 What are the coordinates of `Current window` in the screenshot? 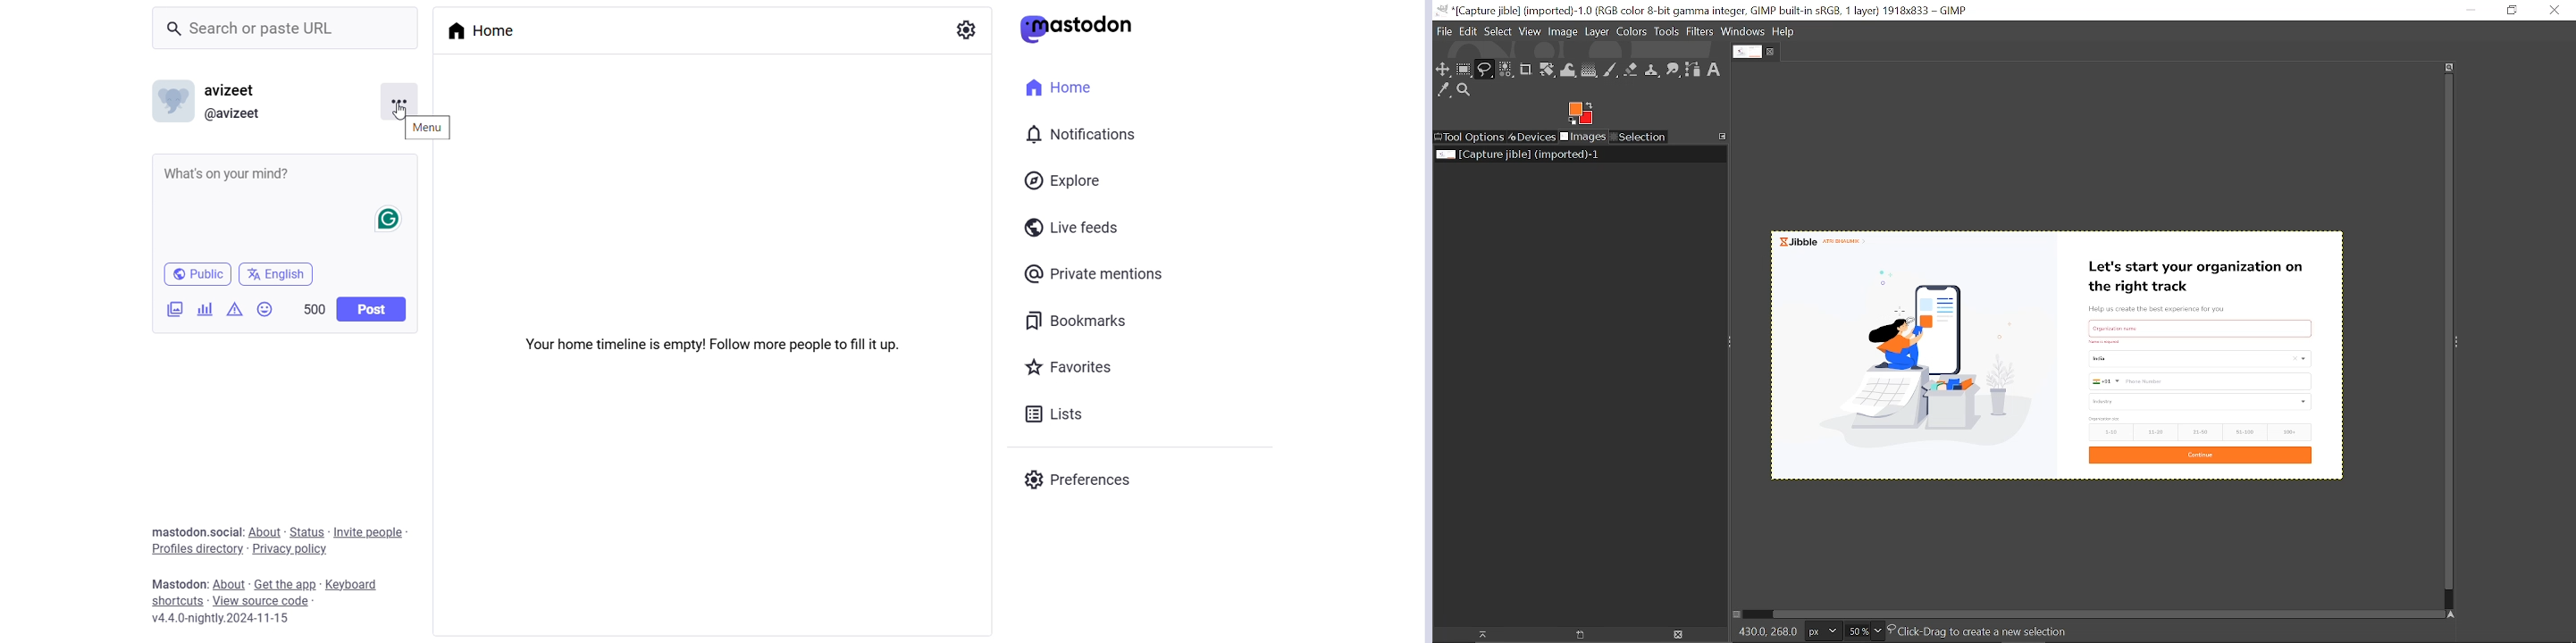 It's located at (1704, 11).